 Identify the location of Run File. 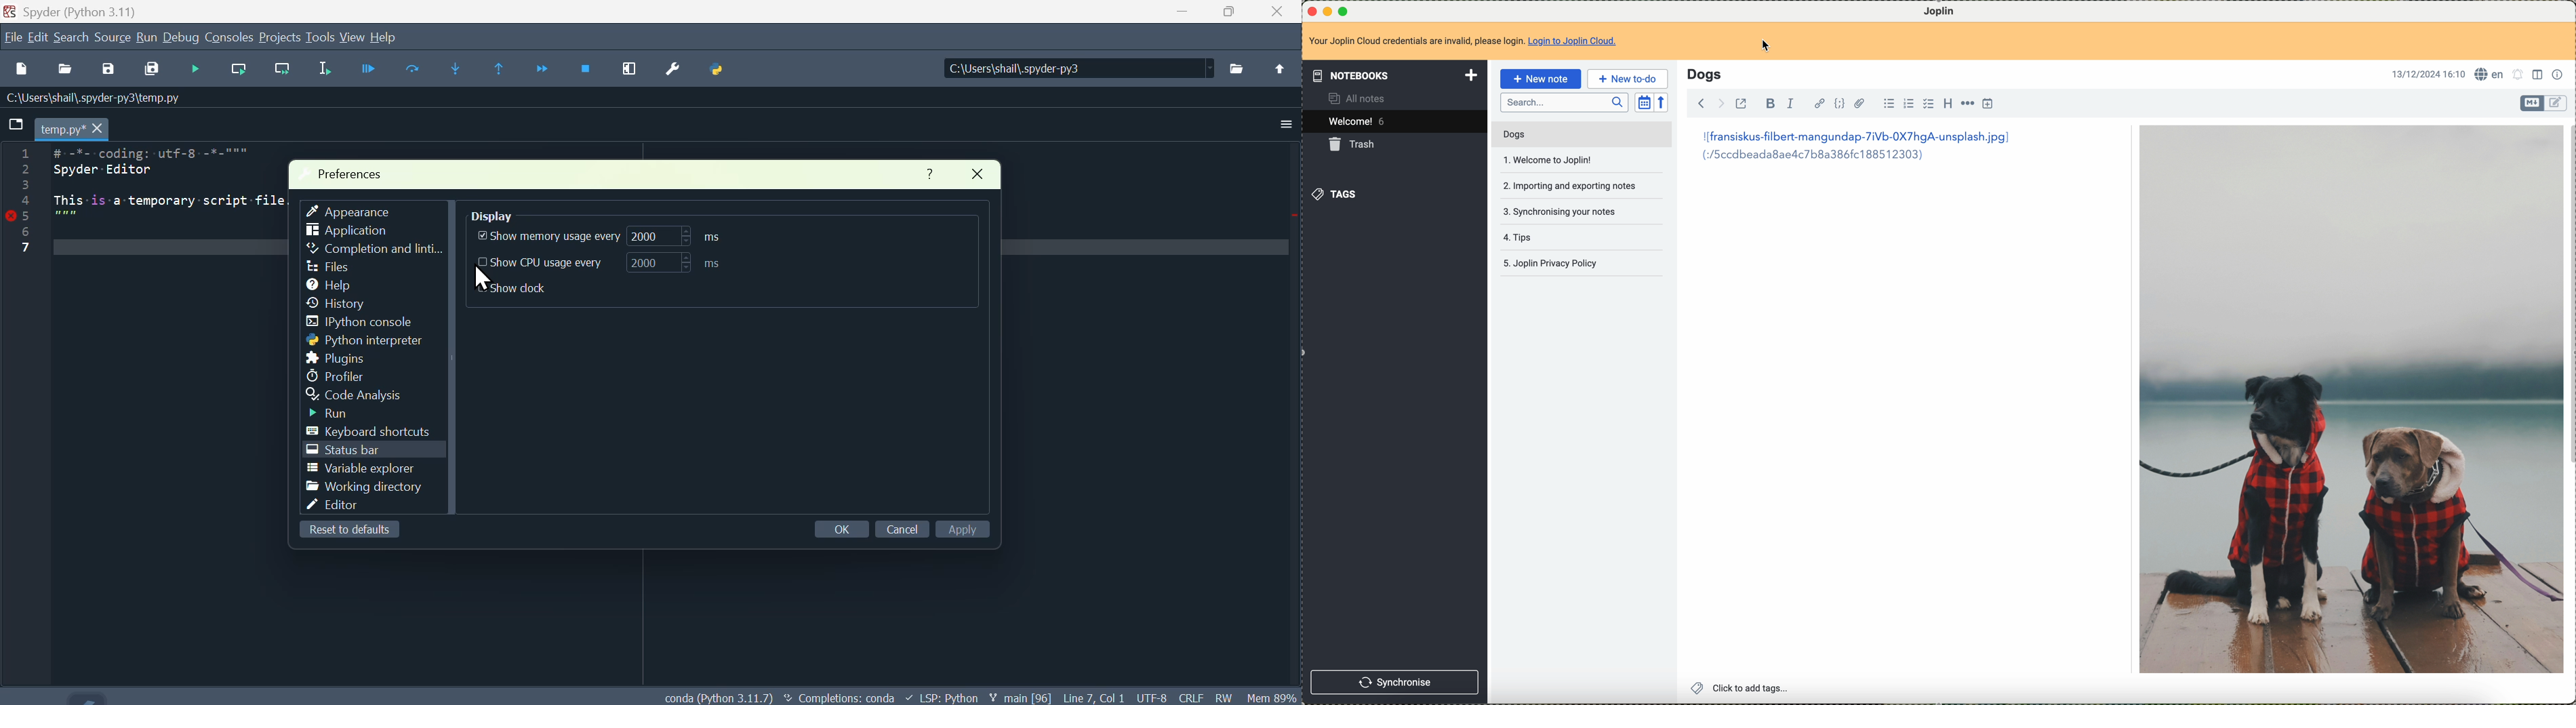
(359, 67).